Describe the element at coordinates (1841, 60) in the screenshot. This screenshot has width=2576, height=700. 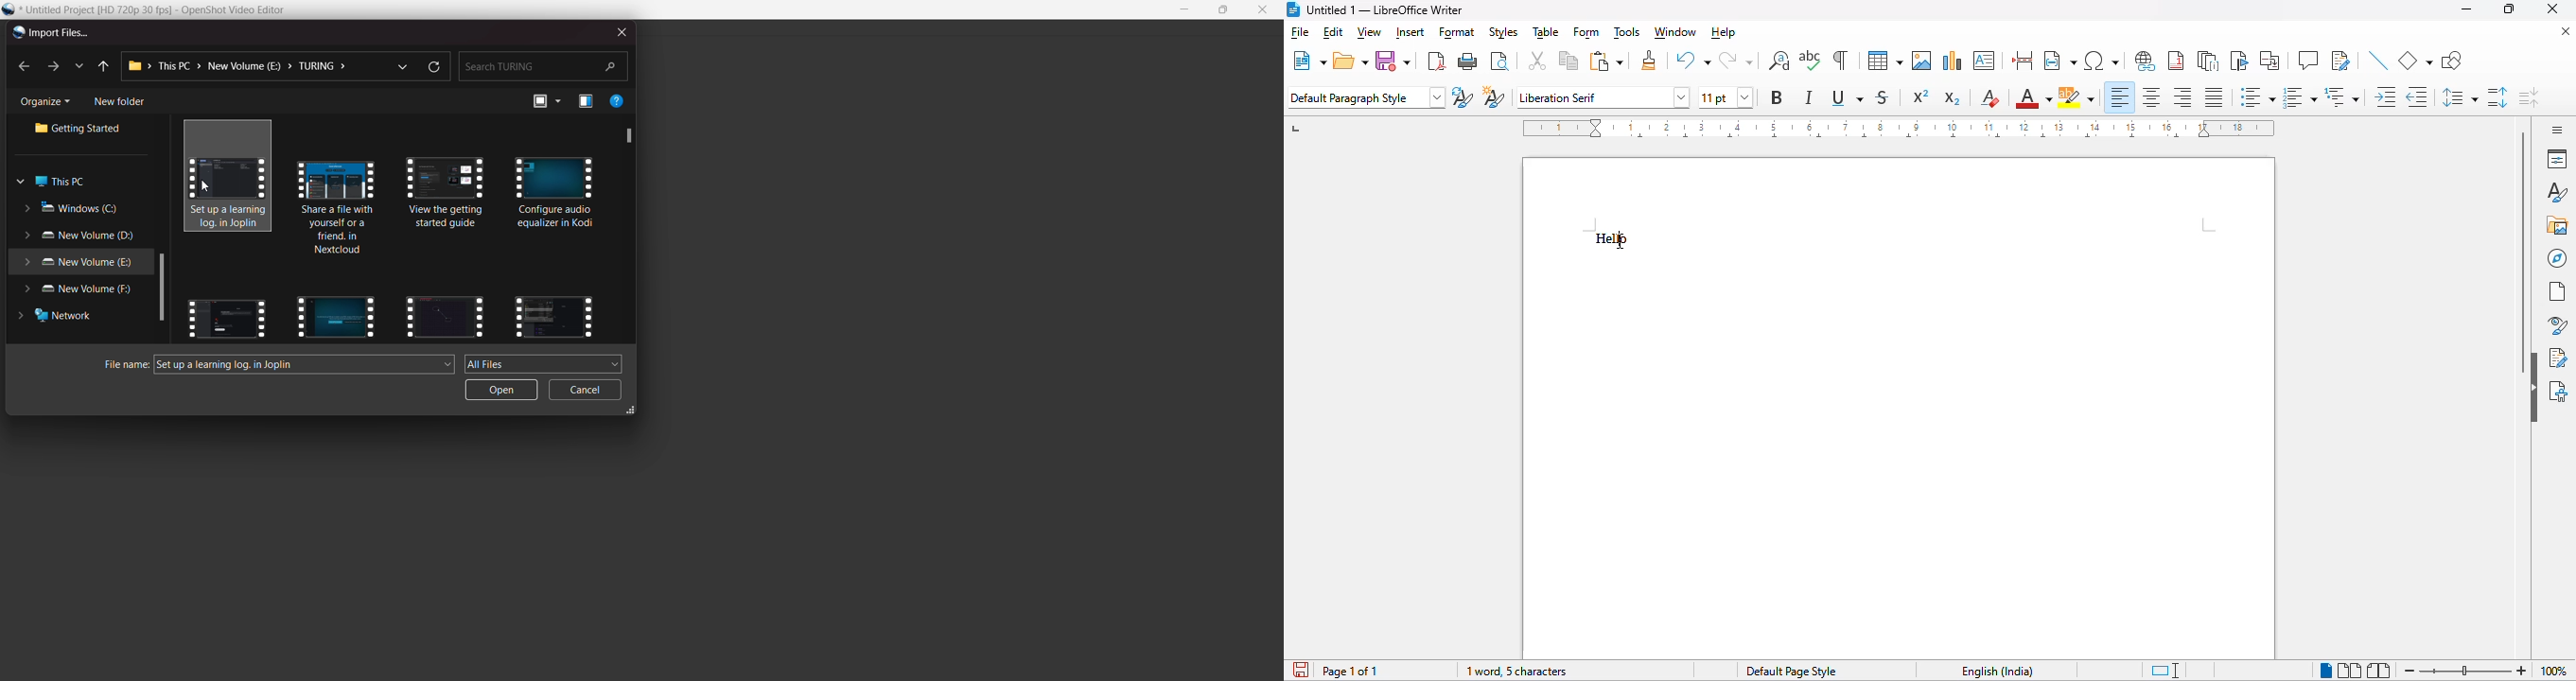
I see `toggle formatting marks` at that location.